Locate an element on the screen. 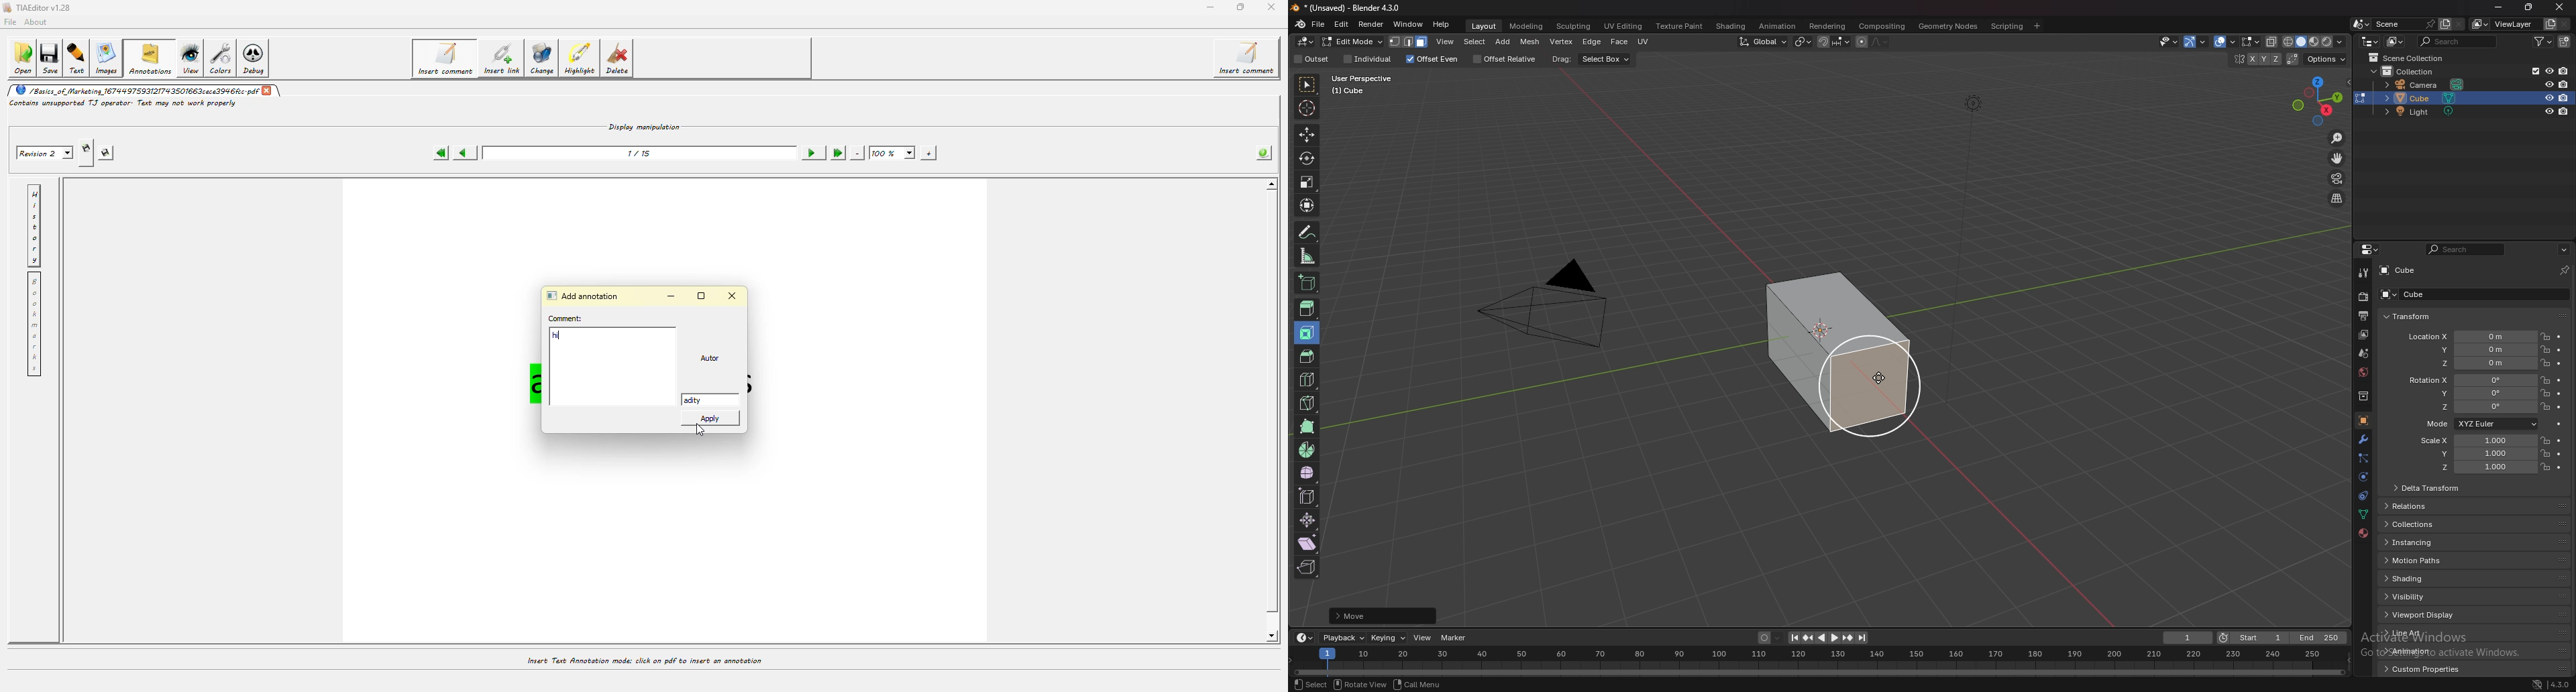 The image size is (2576, 700). Select is located at coordinates (1308, 684).